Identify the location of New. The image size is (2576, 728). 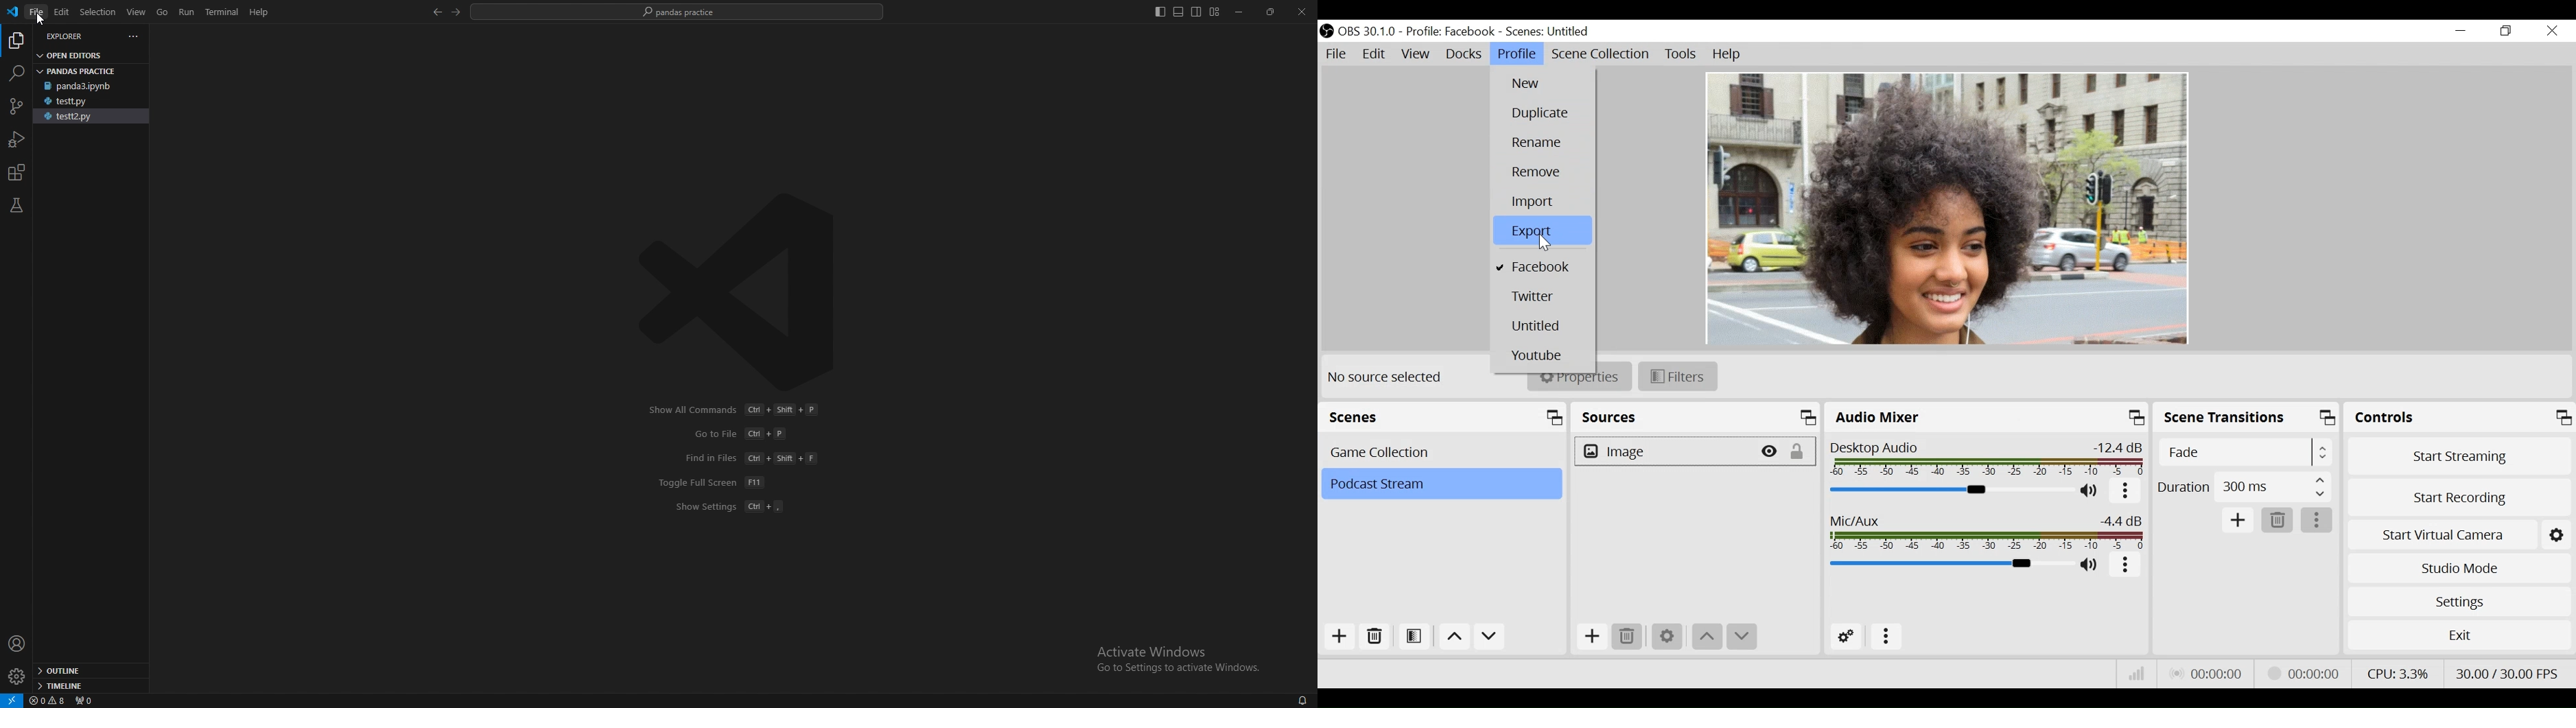
(1539, 85).